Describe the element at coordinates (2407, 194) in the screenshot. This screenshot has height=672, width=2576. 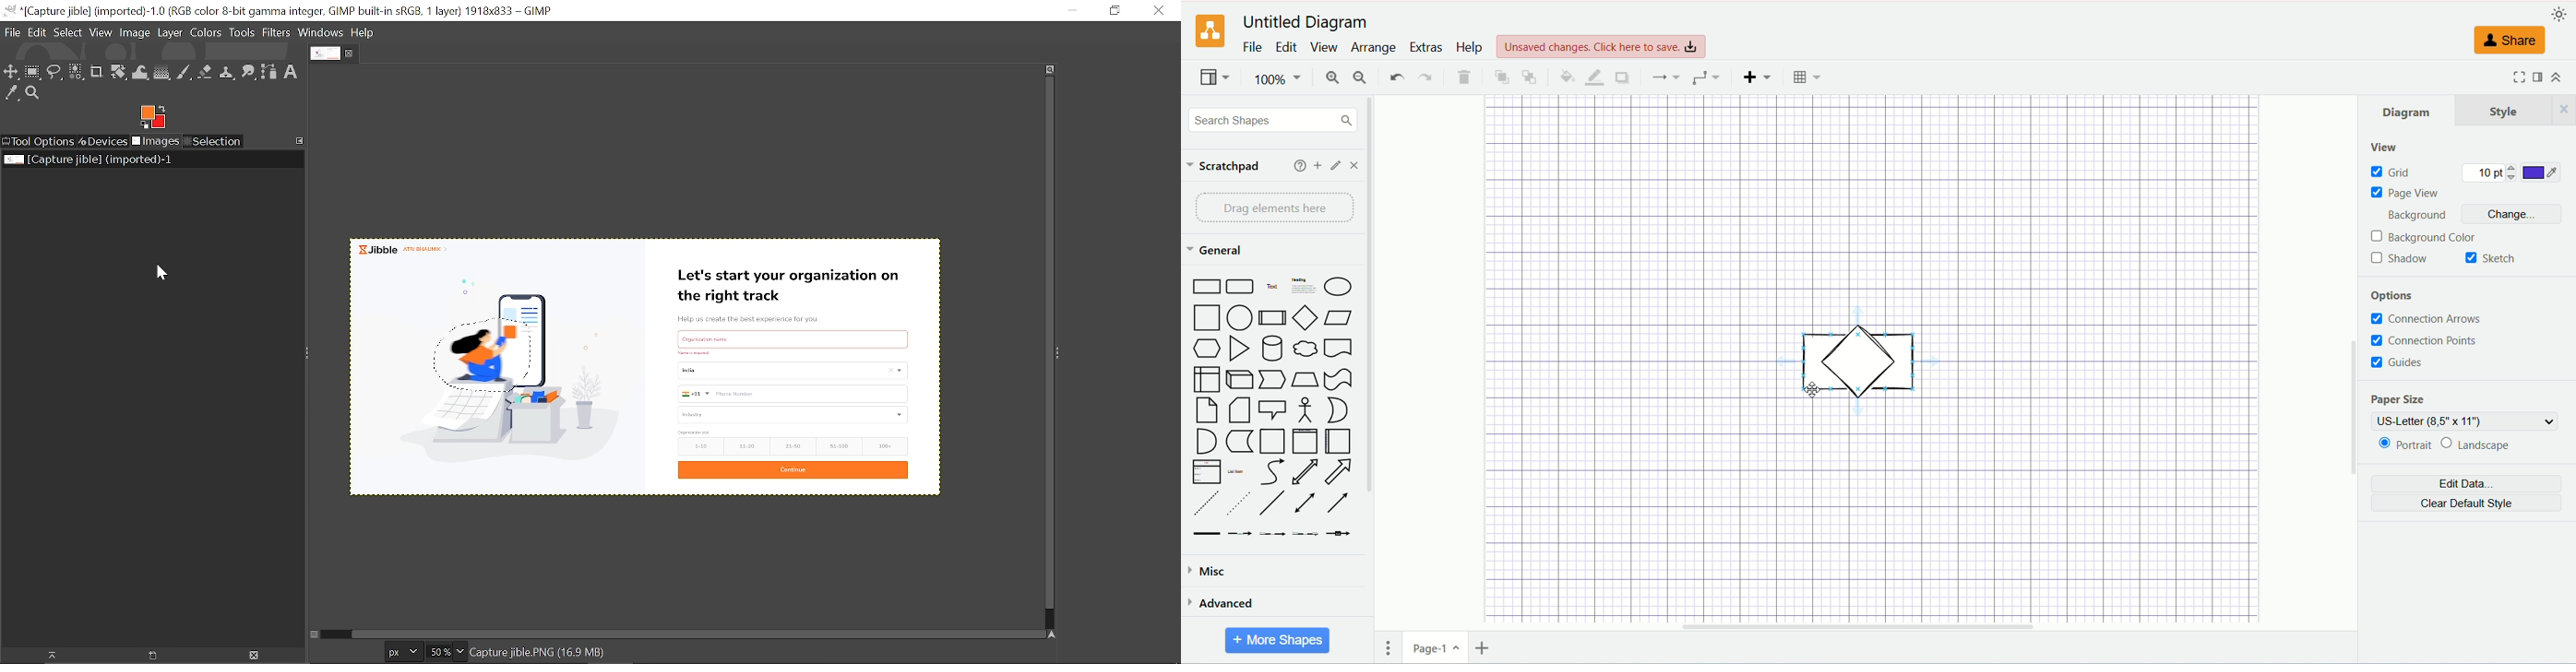
I see `page view` at that location.